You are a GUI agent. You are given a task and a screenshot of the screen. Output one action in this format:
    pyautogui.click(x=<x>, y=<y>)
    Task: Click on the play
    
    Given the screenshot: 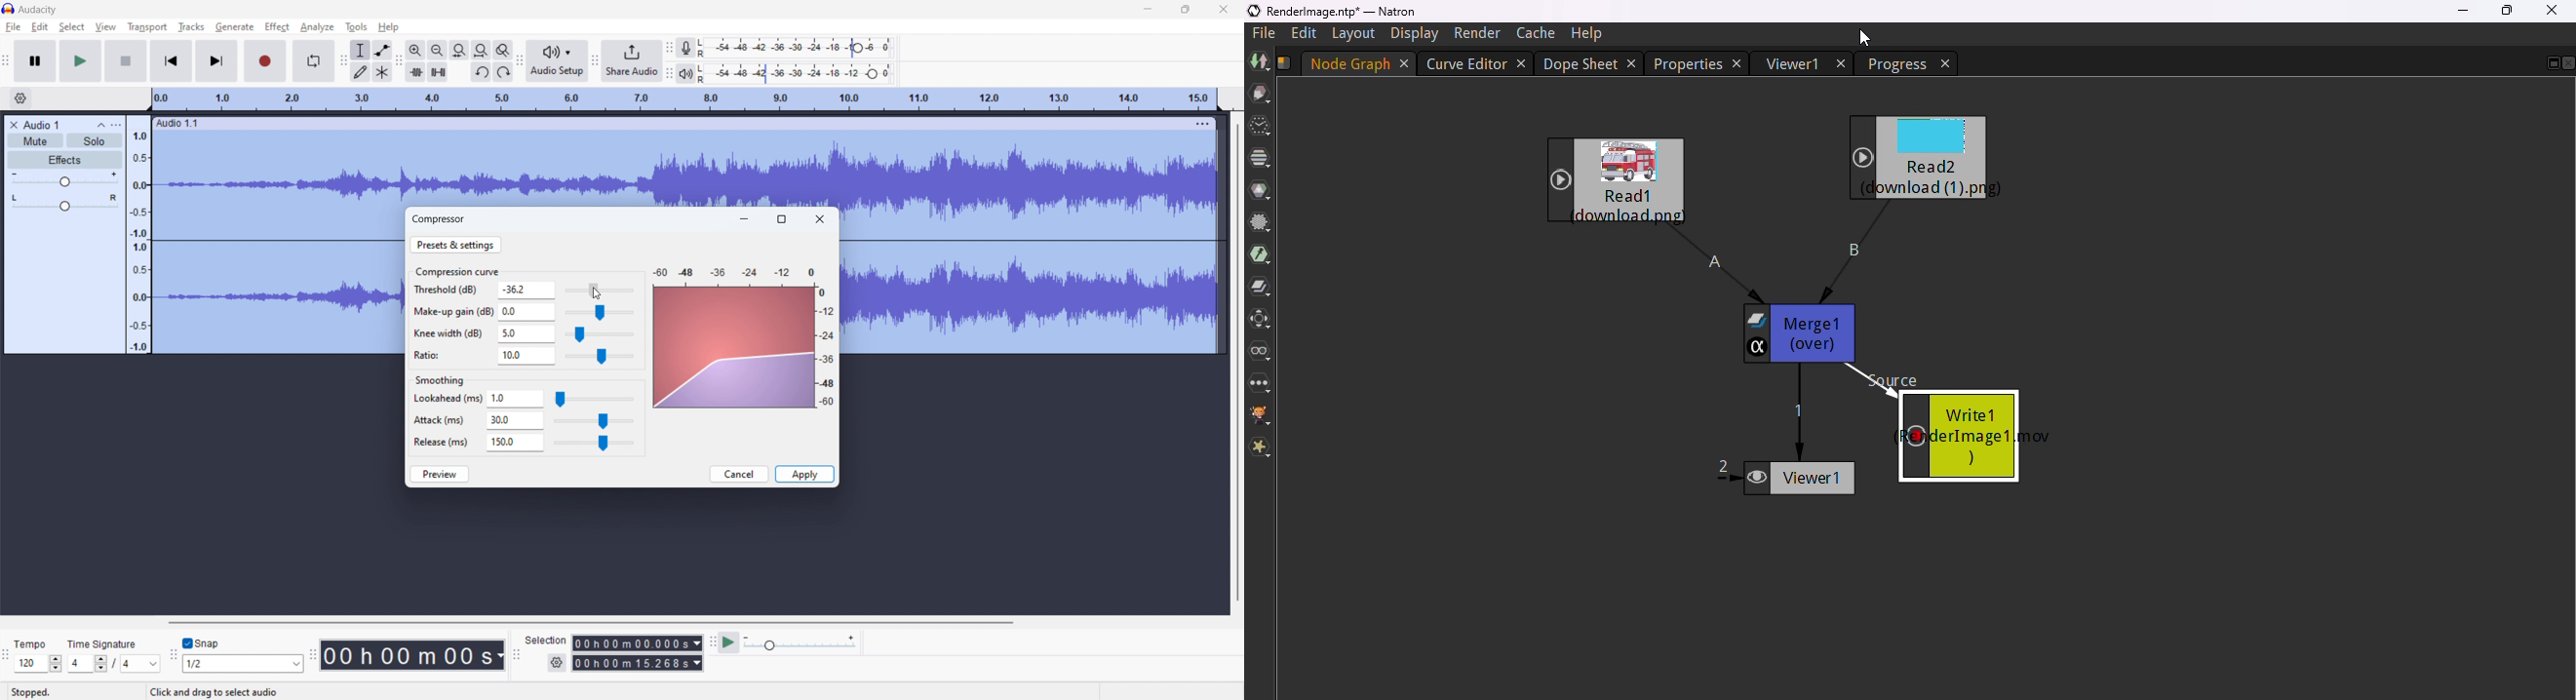 What is the action you would take?
    pyautogui.click(x=80, y=61)
    